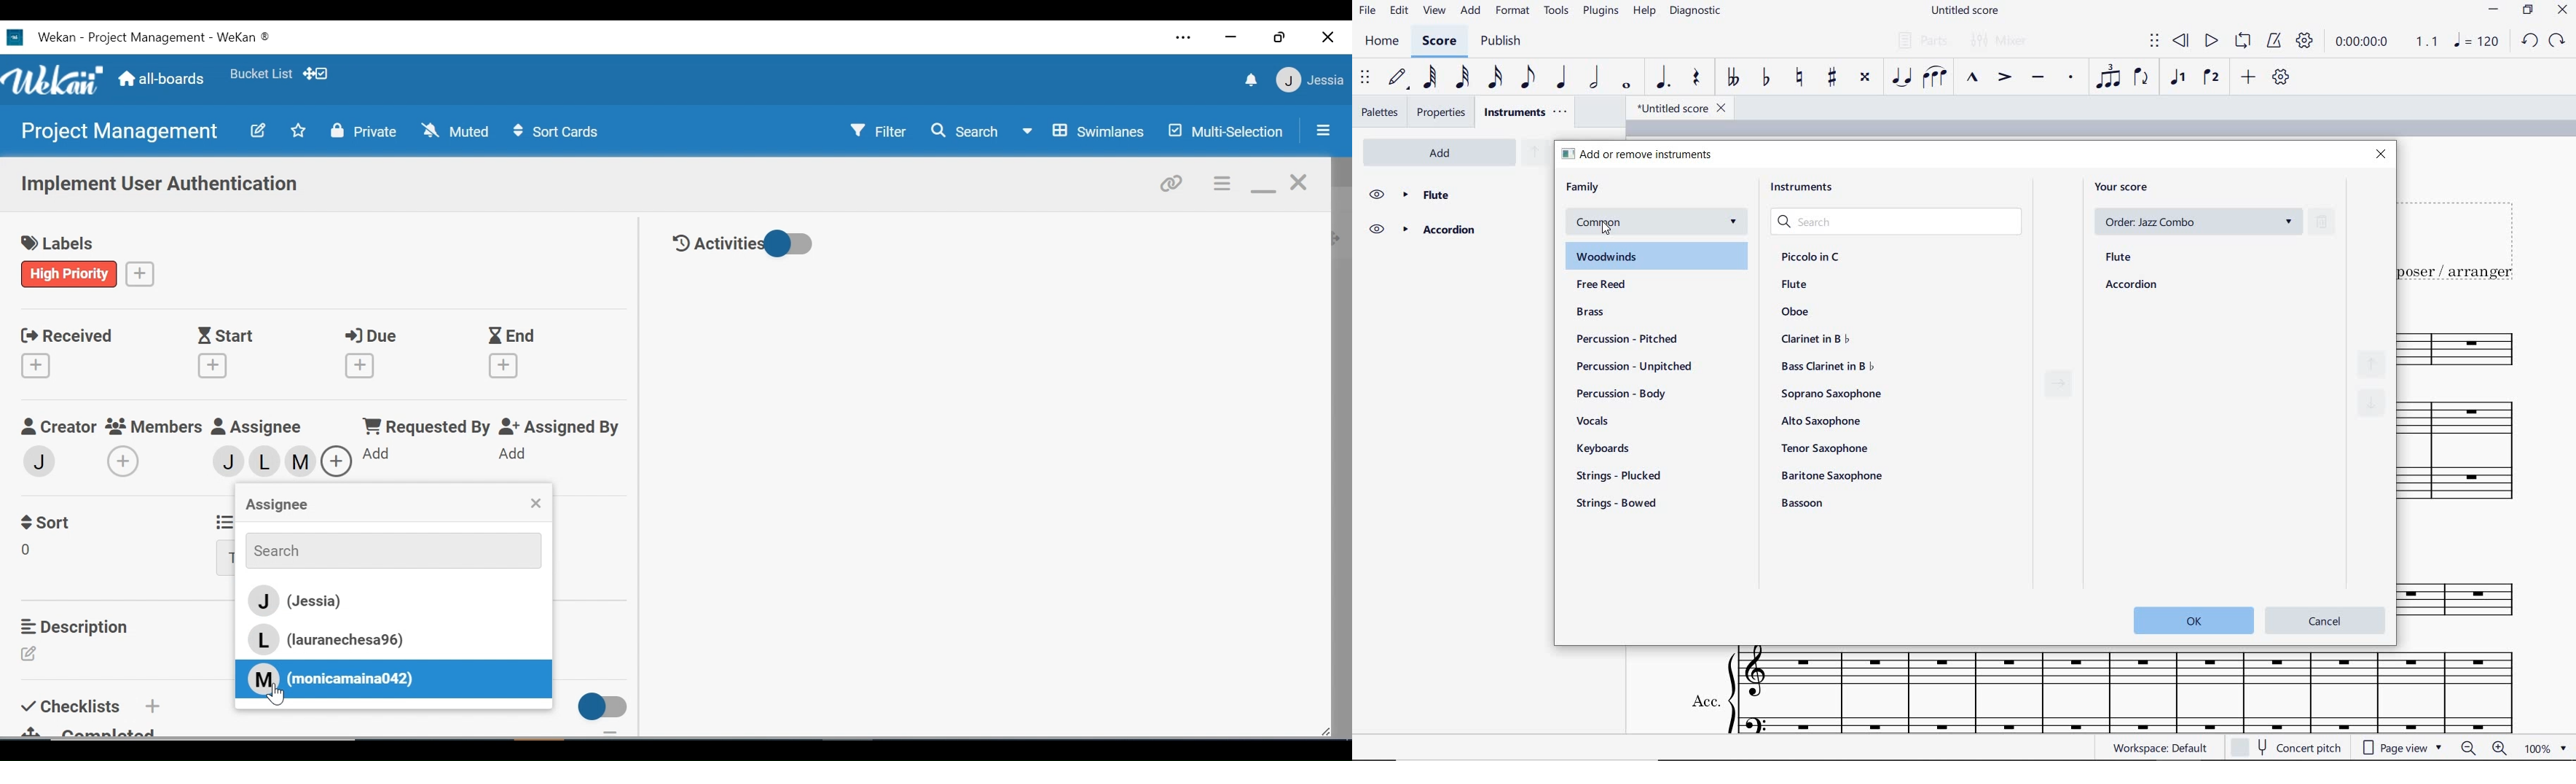 The image size is (2576, 784). Describe the element at coordinates (2282, 77) in the screenshot. I see `customize toolbar` at that location.